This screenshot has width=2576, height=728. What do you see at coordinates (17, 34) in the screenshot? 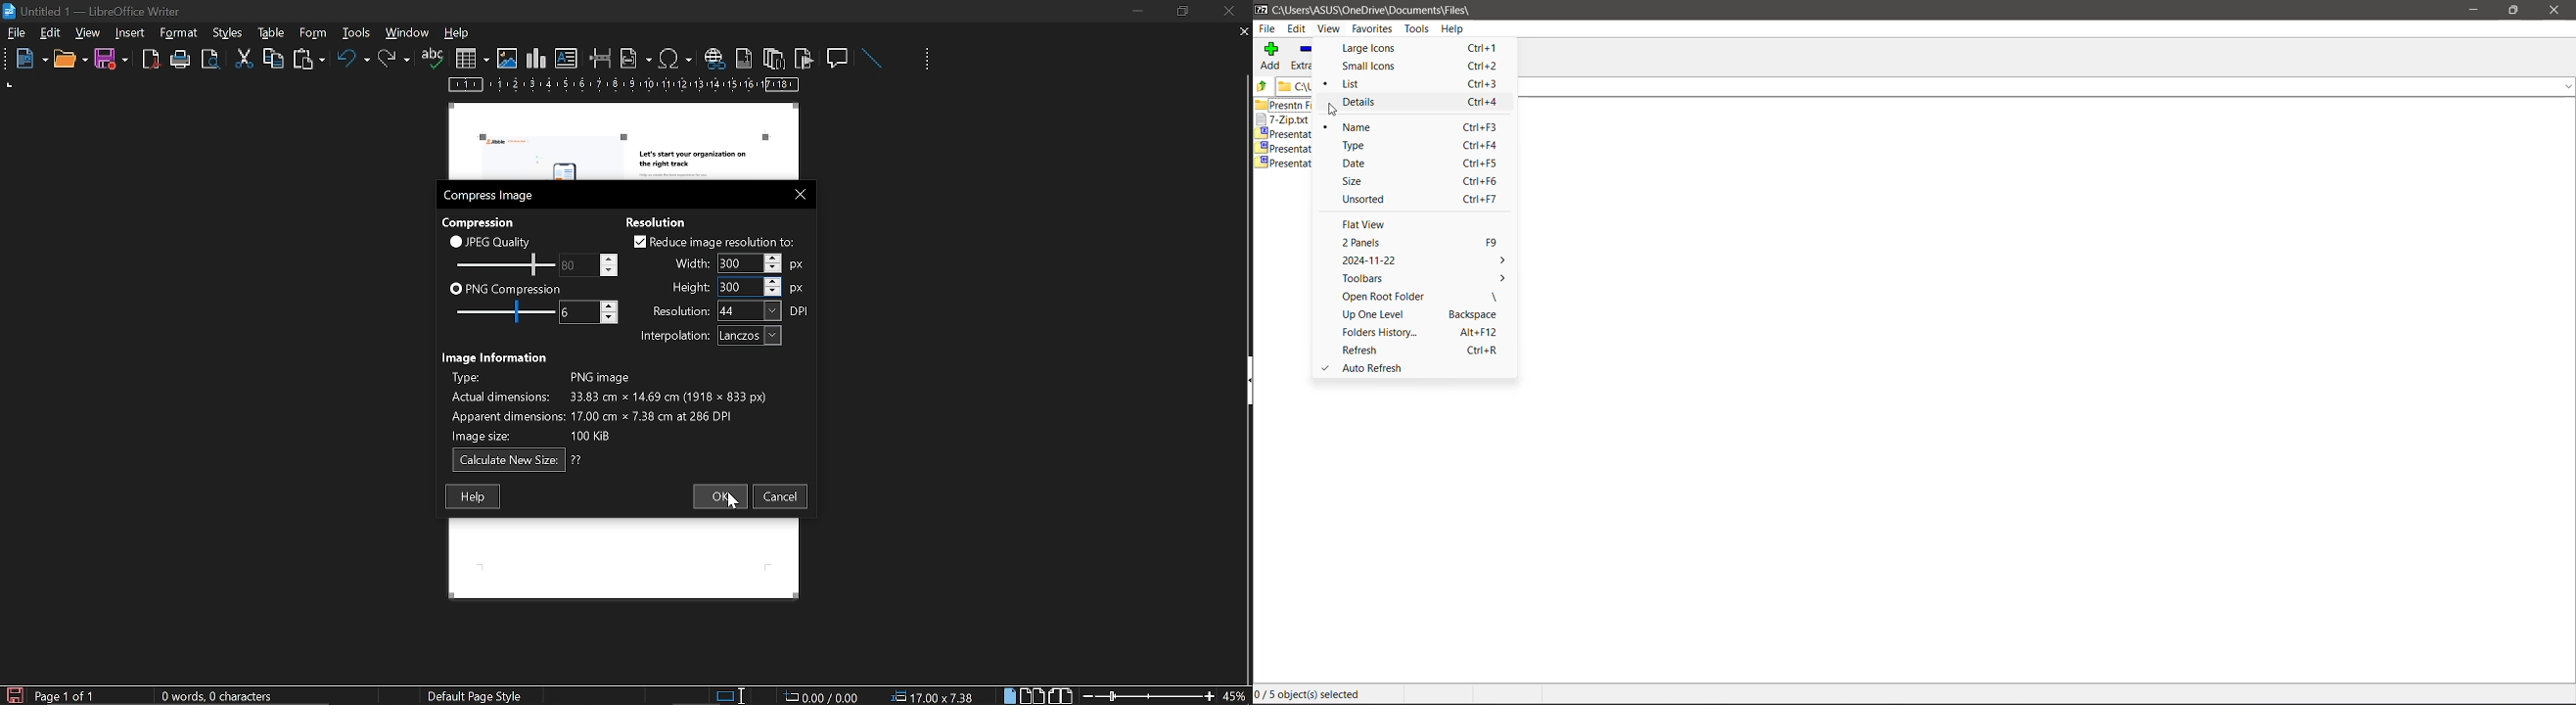
I see `file` at bounding box center [17, 34].